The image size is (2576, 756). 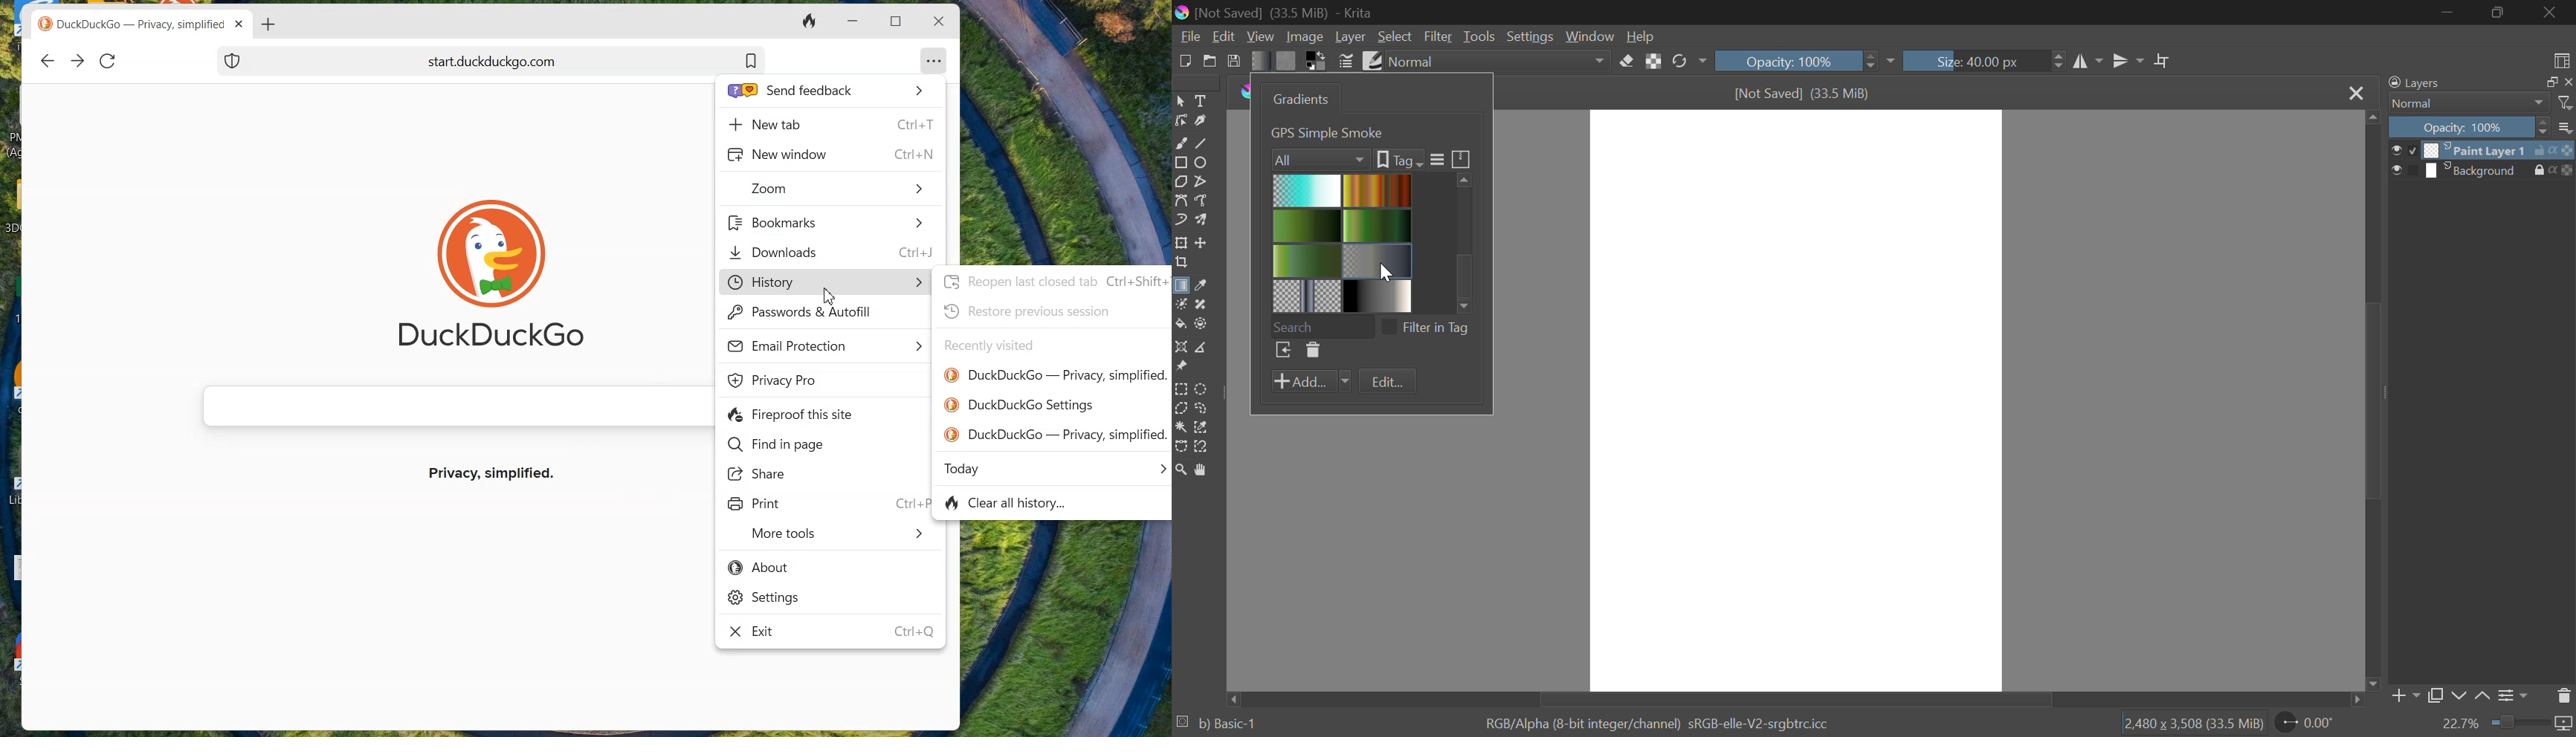 I want to click on Pattern, so click(x=1287, y=61).